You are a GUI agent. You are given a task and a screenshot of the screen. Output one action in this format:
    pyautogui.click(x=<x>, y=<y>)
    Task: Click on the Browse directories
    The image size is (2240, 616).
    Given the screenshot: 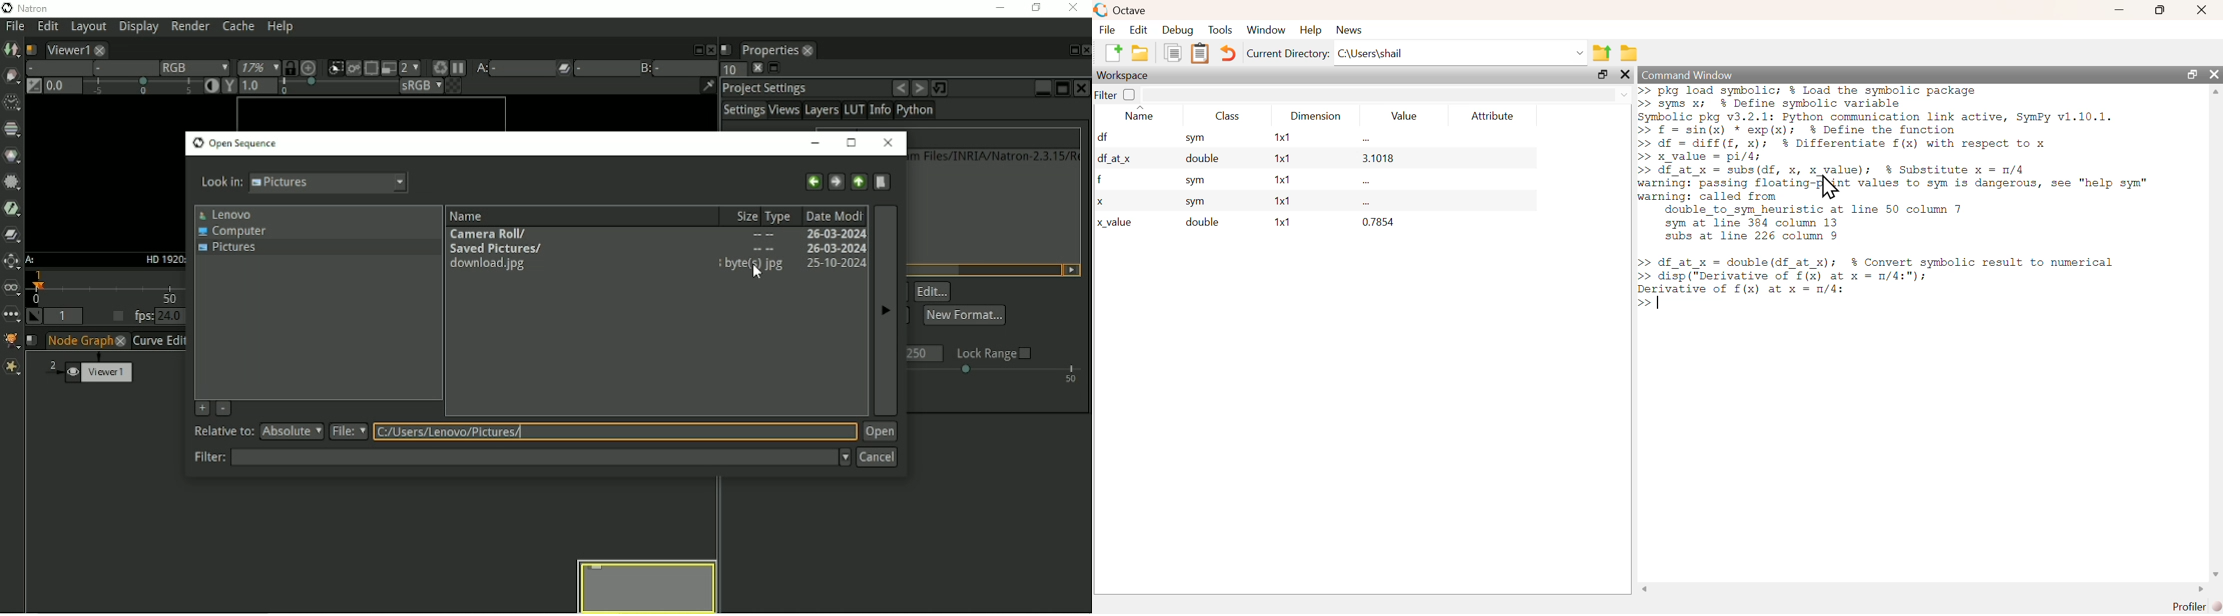 What is the action you would take?
    pyautogui.click(x=1629, y=54)
    